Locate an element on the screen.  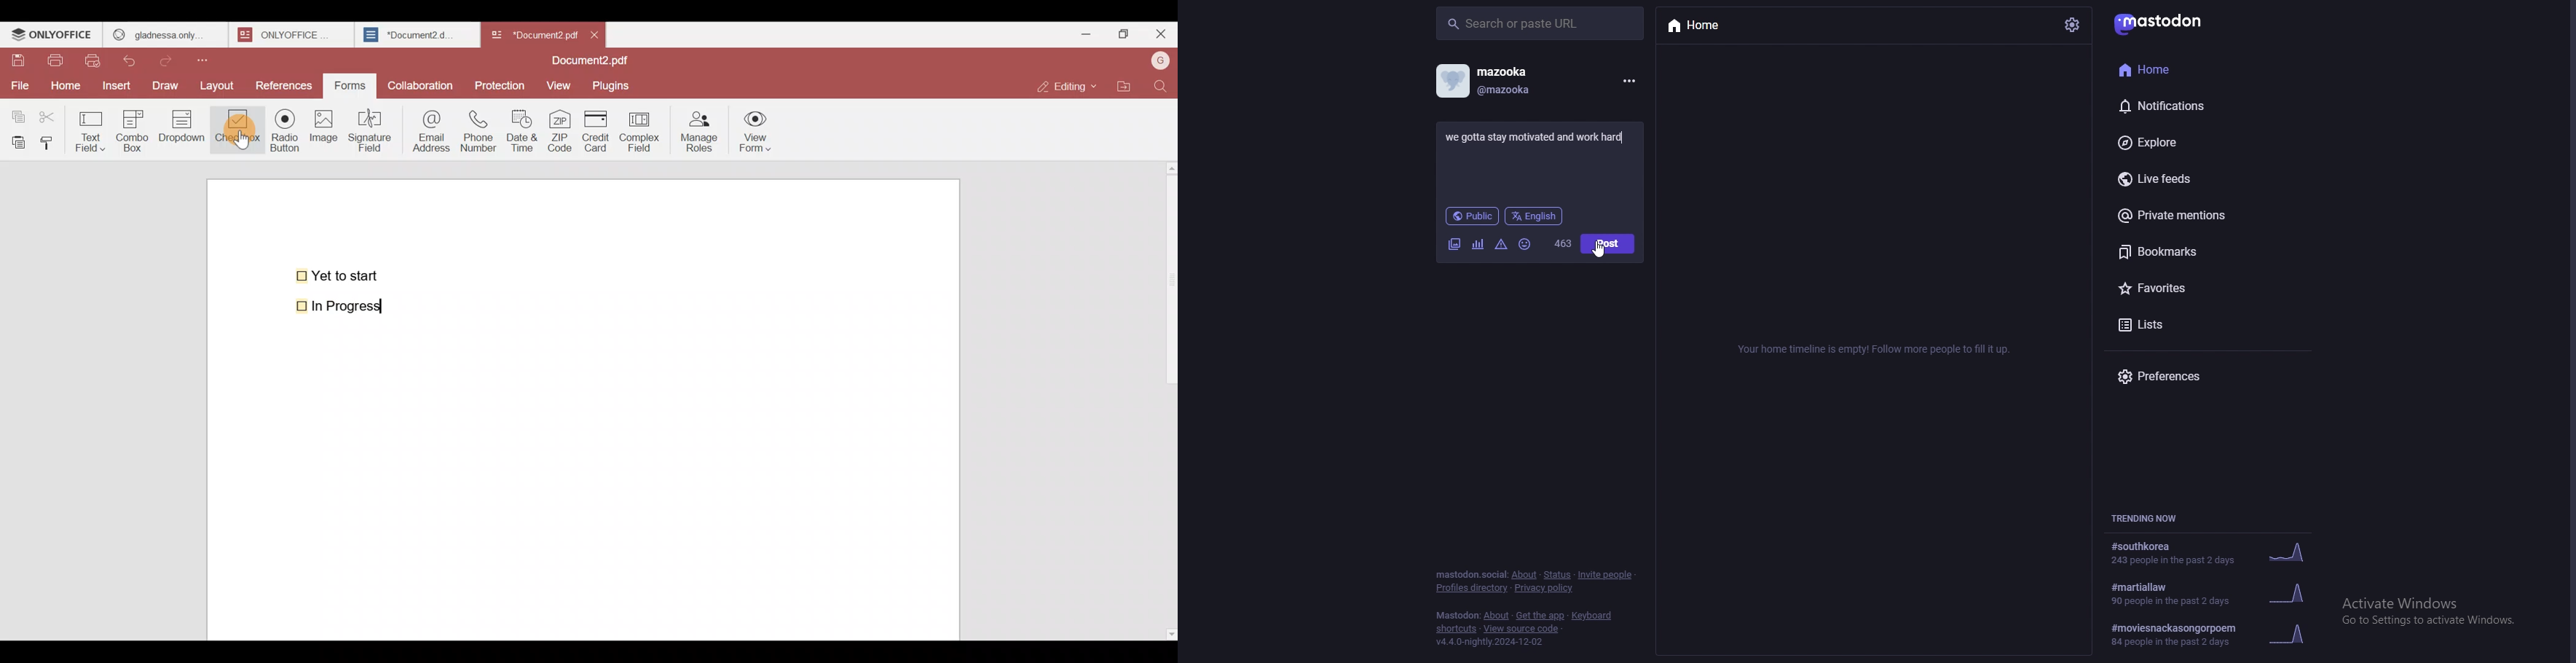
home is located at coordinates (1700, 27).